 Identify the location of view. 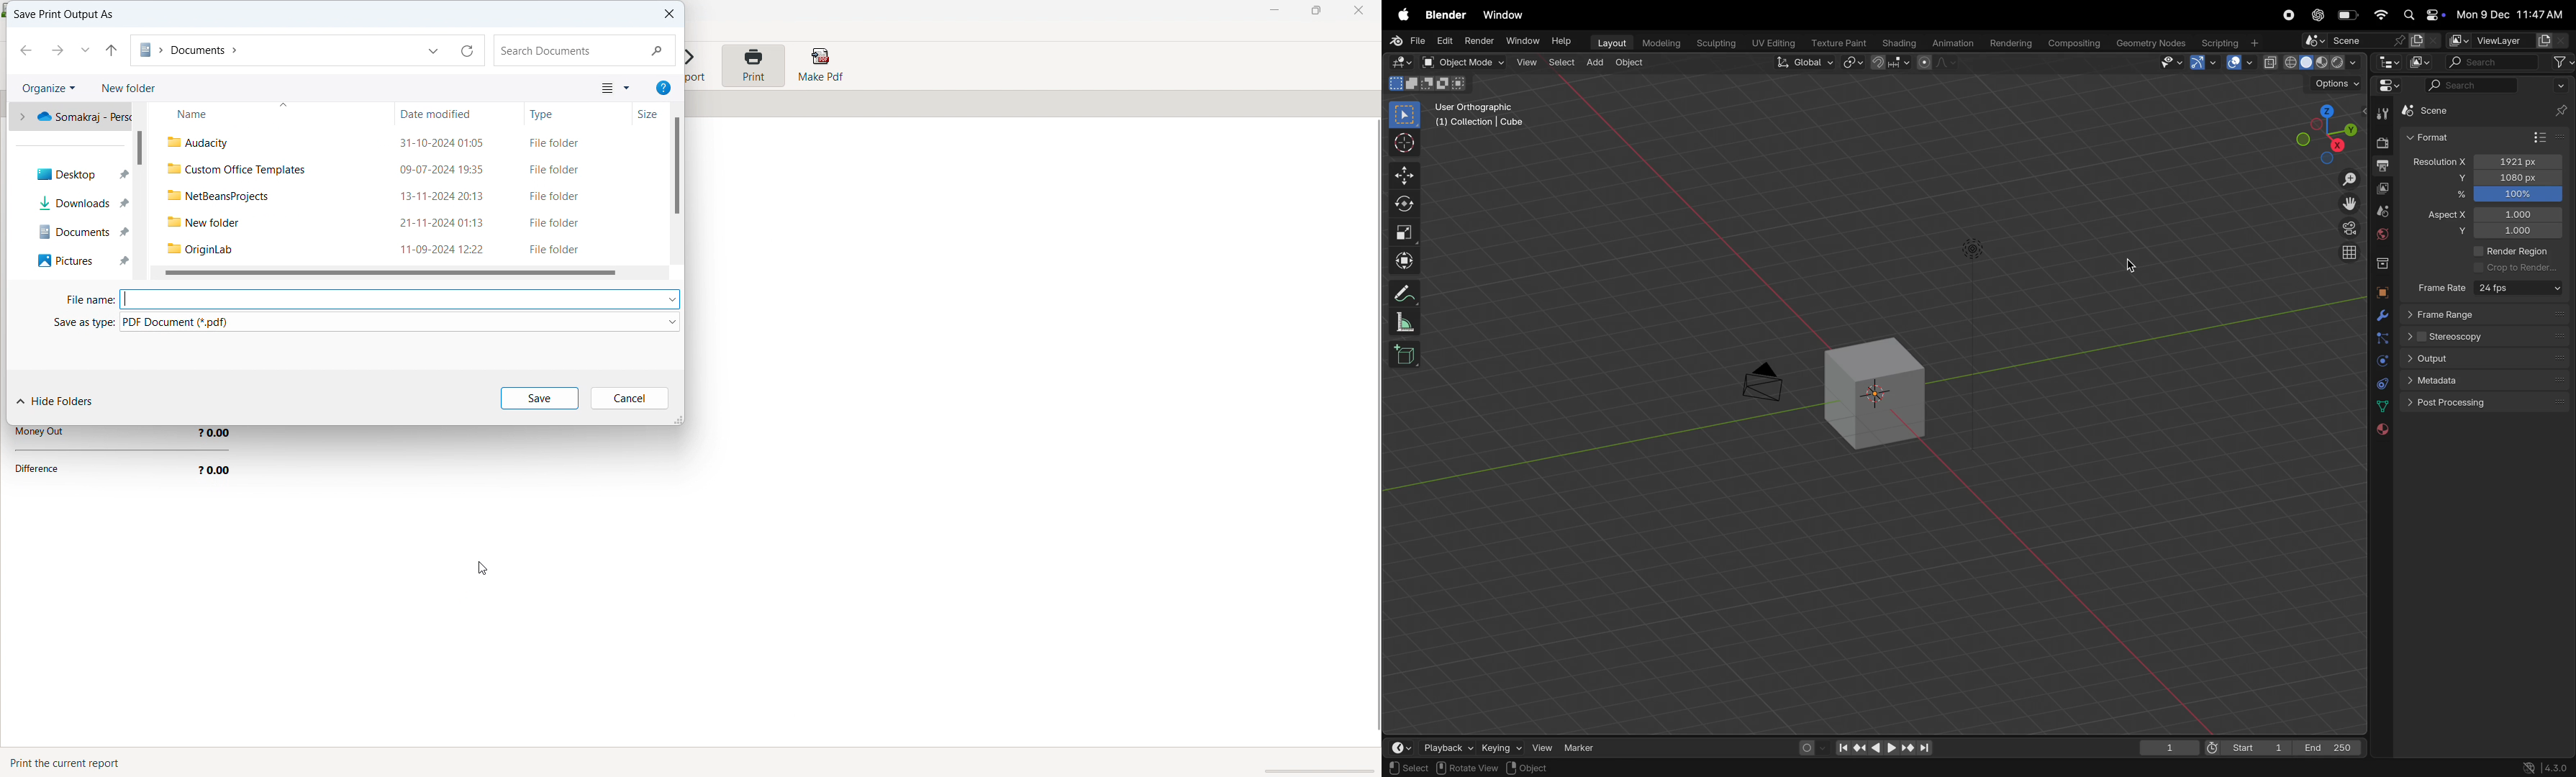
(1525, 63).